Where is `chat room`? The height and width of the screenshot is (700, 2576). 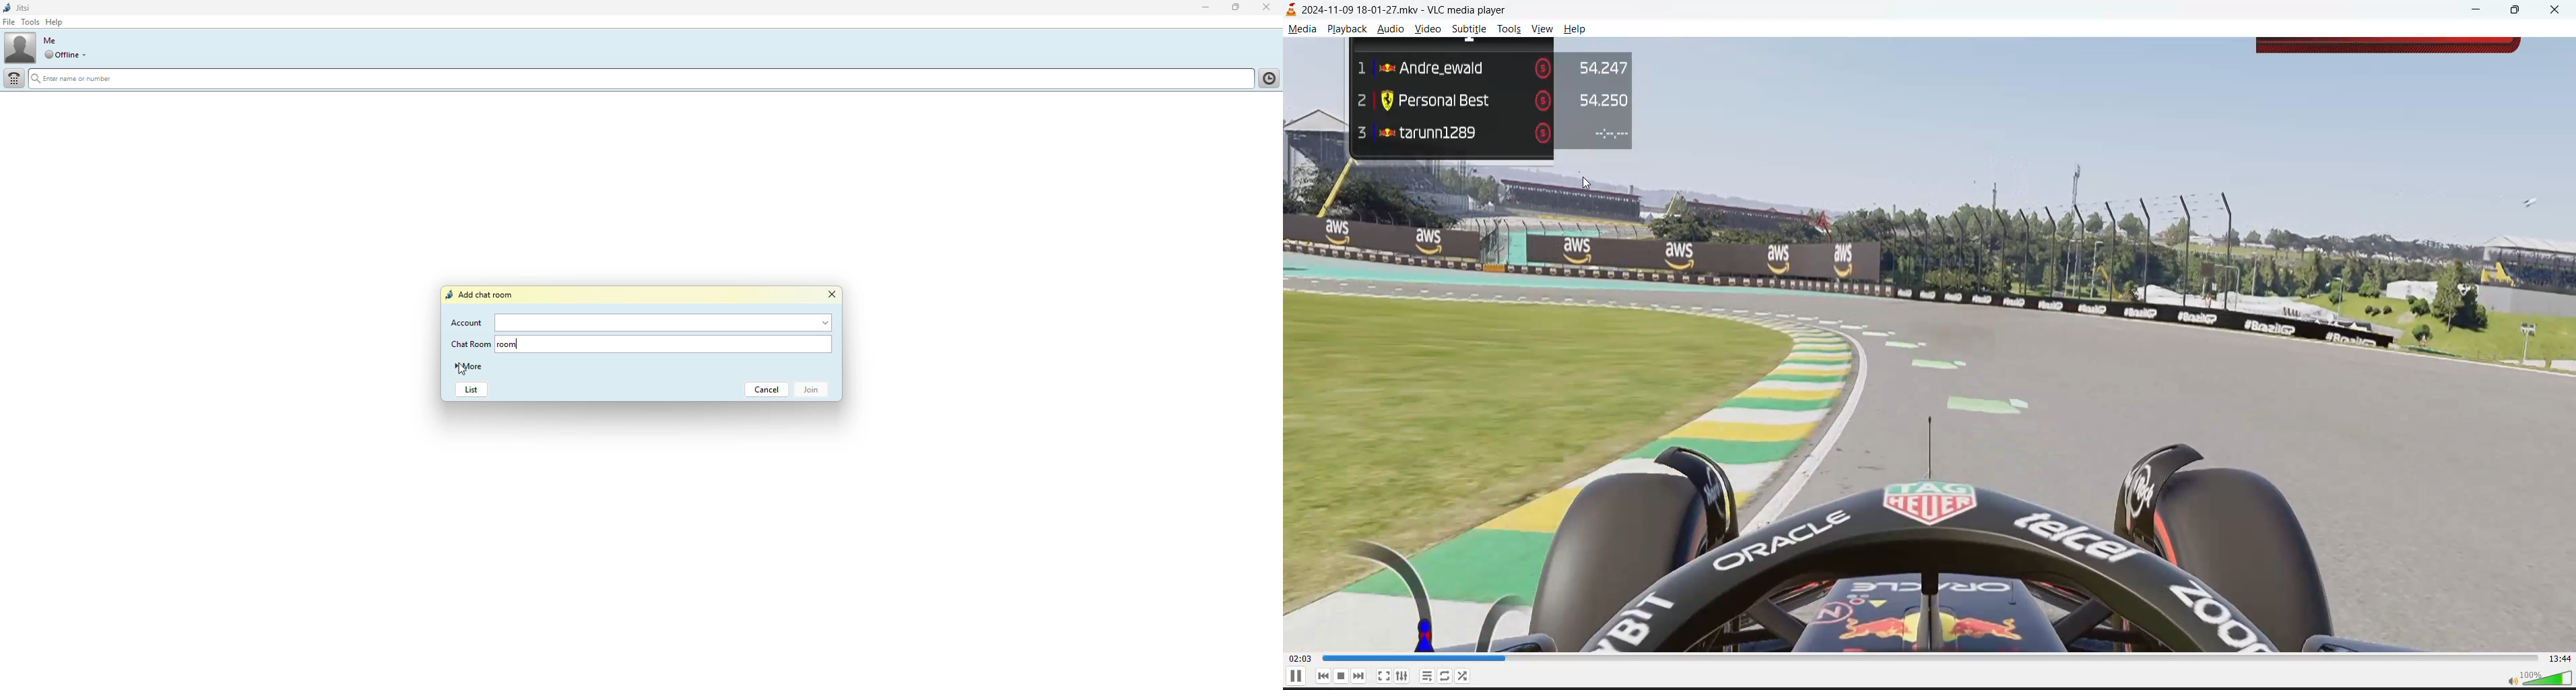
chat room is located at coordinates (469, 344).